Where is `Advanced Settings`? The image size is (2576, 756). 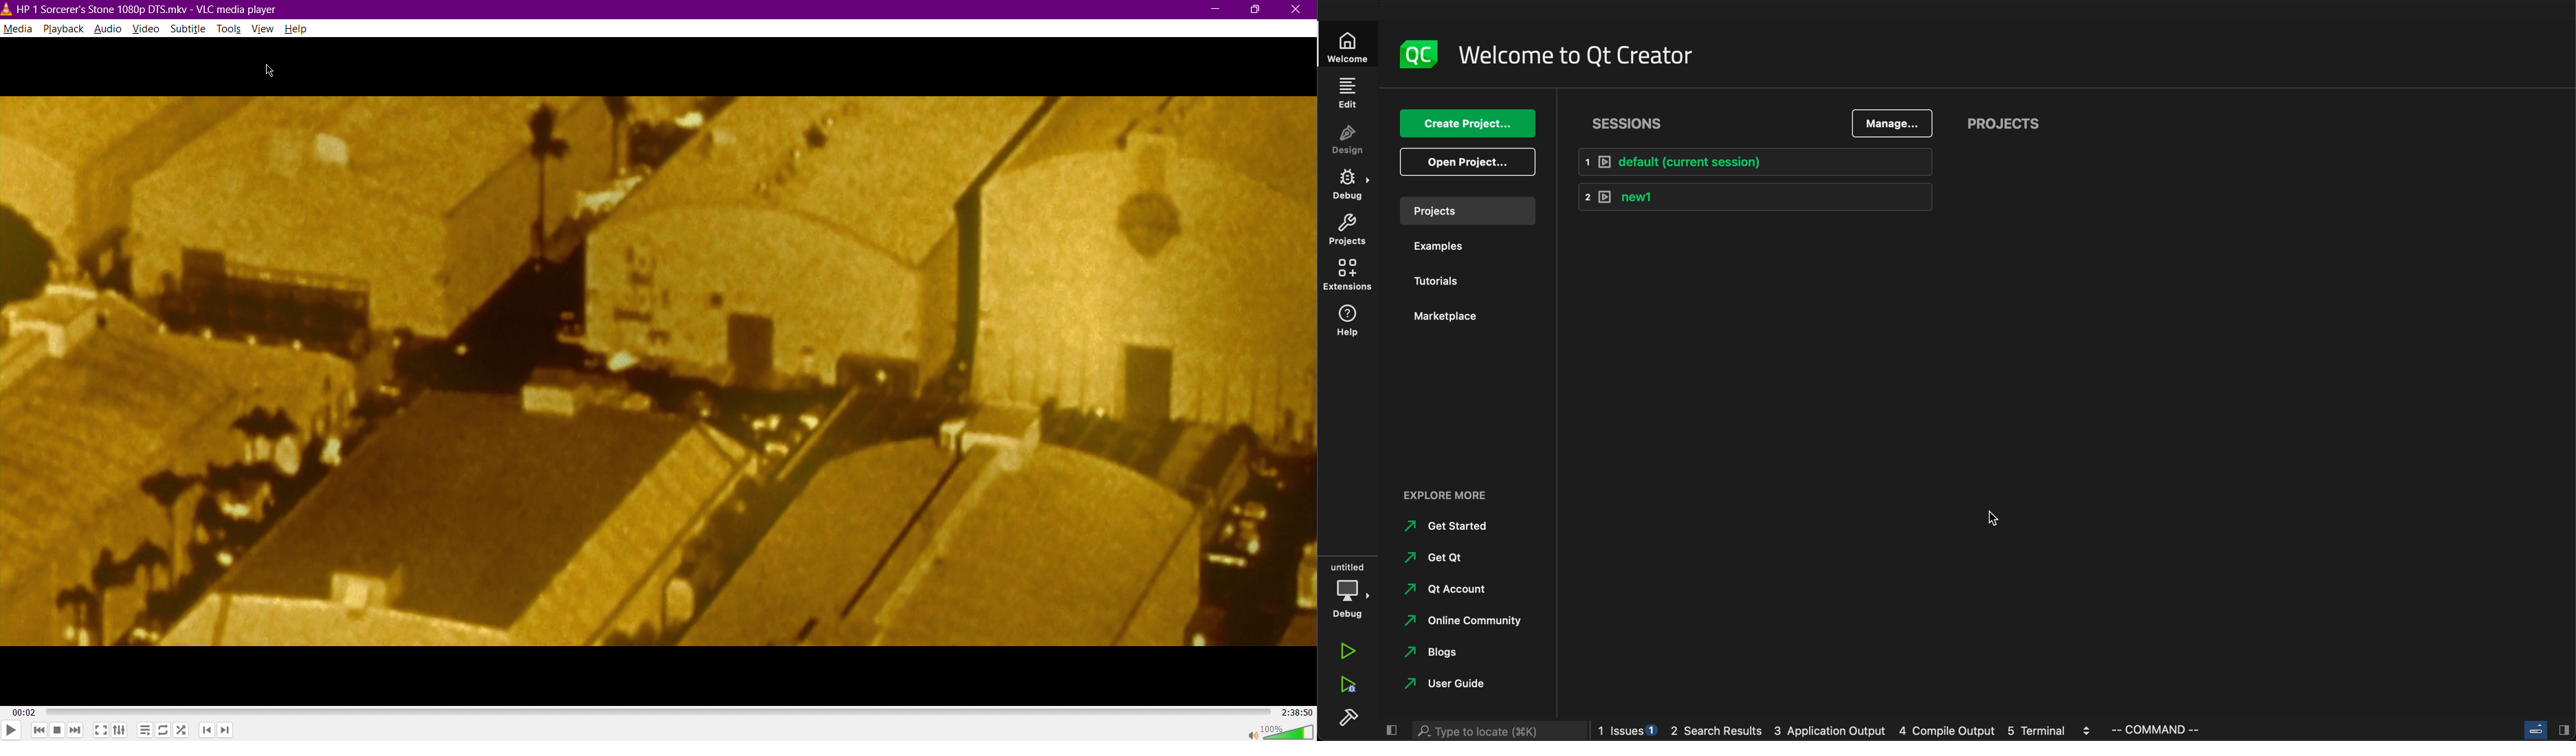
Advanced Settings is located at coordinates (120, 731).